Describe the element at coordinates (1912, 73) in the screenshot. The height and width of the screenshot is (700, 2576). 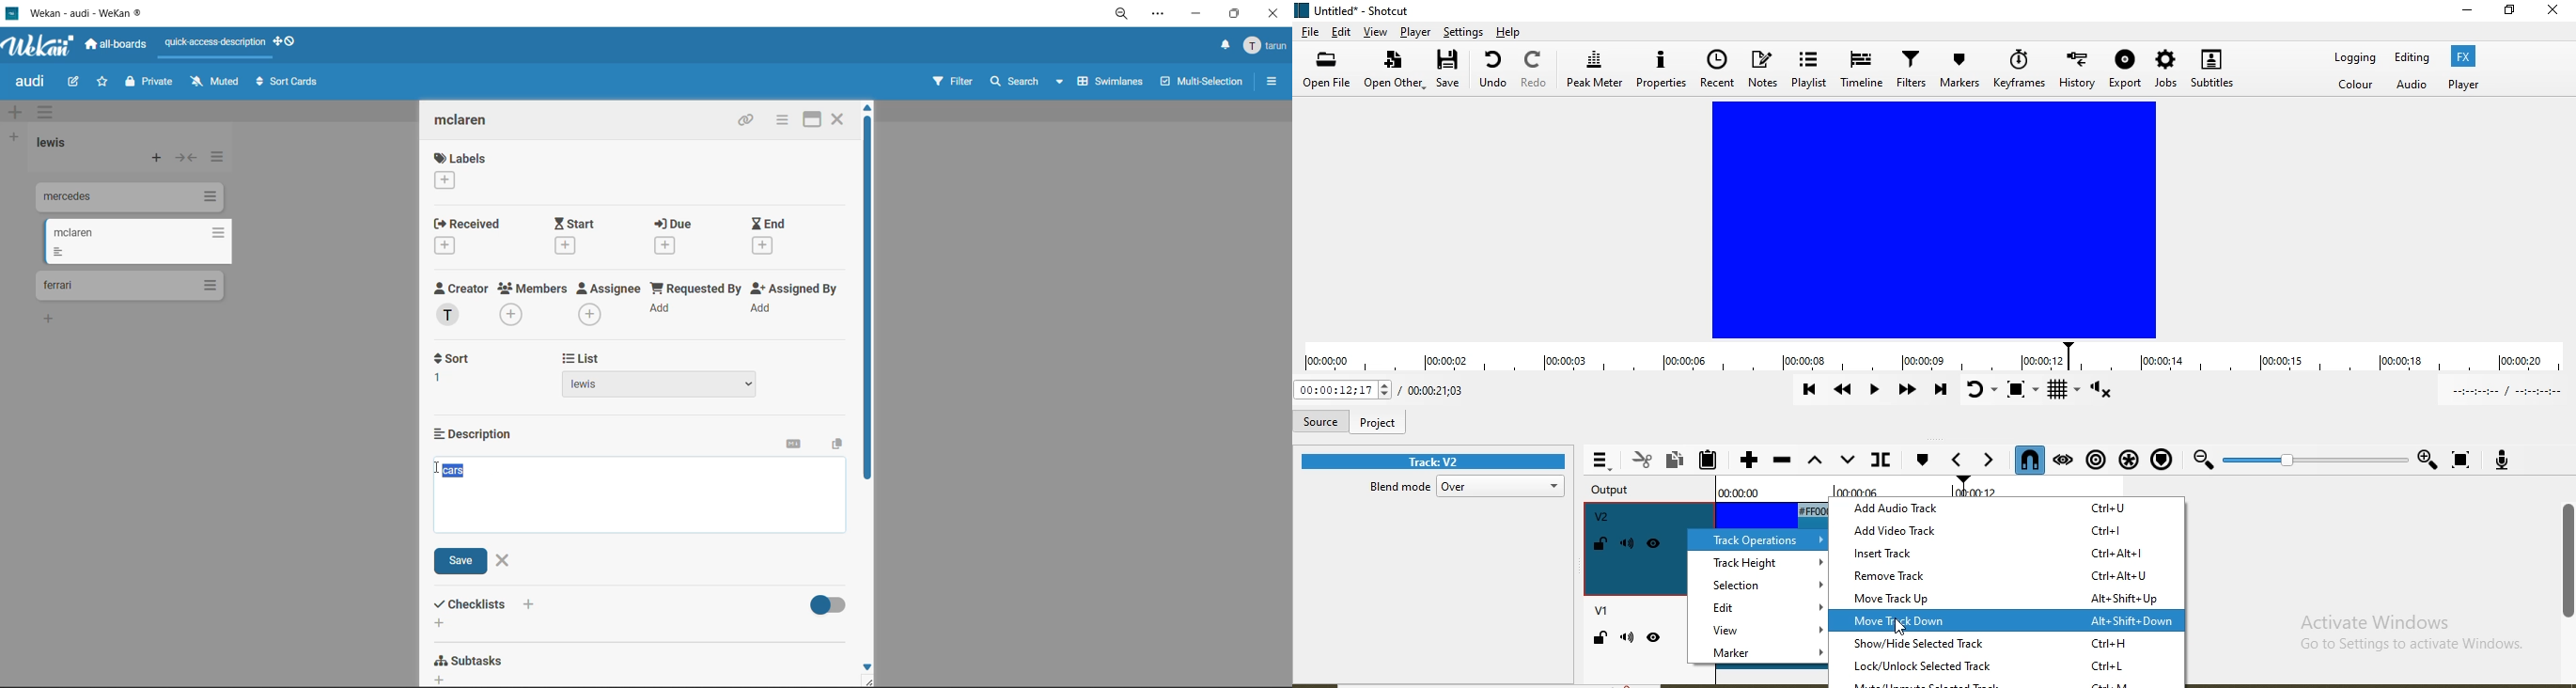
I see `Filters` at that location.